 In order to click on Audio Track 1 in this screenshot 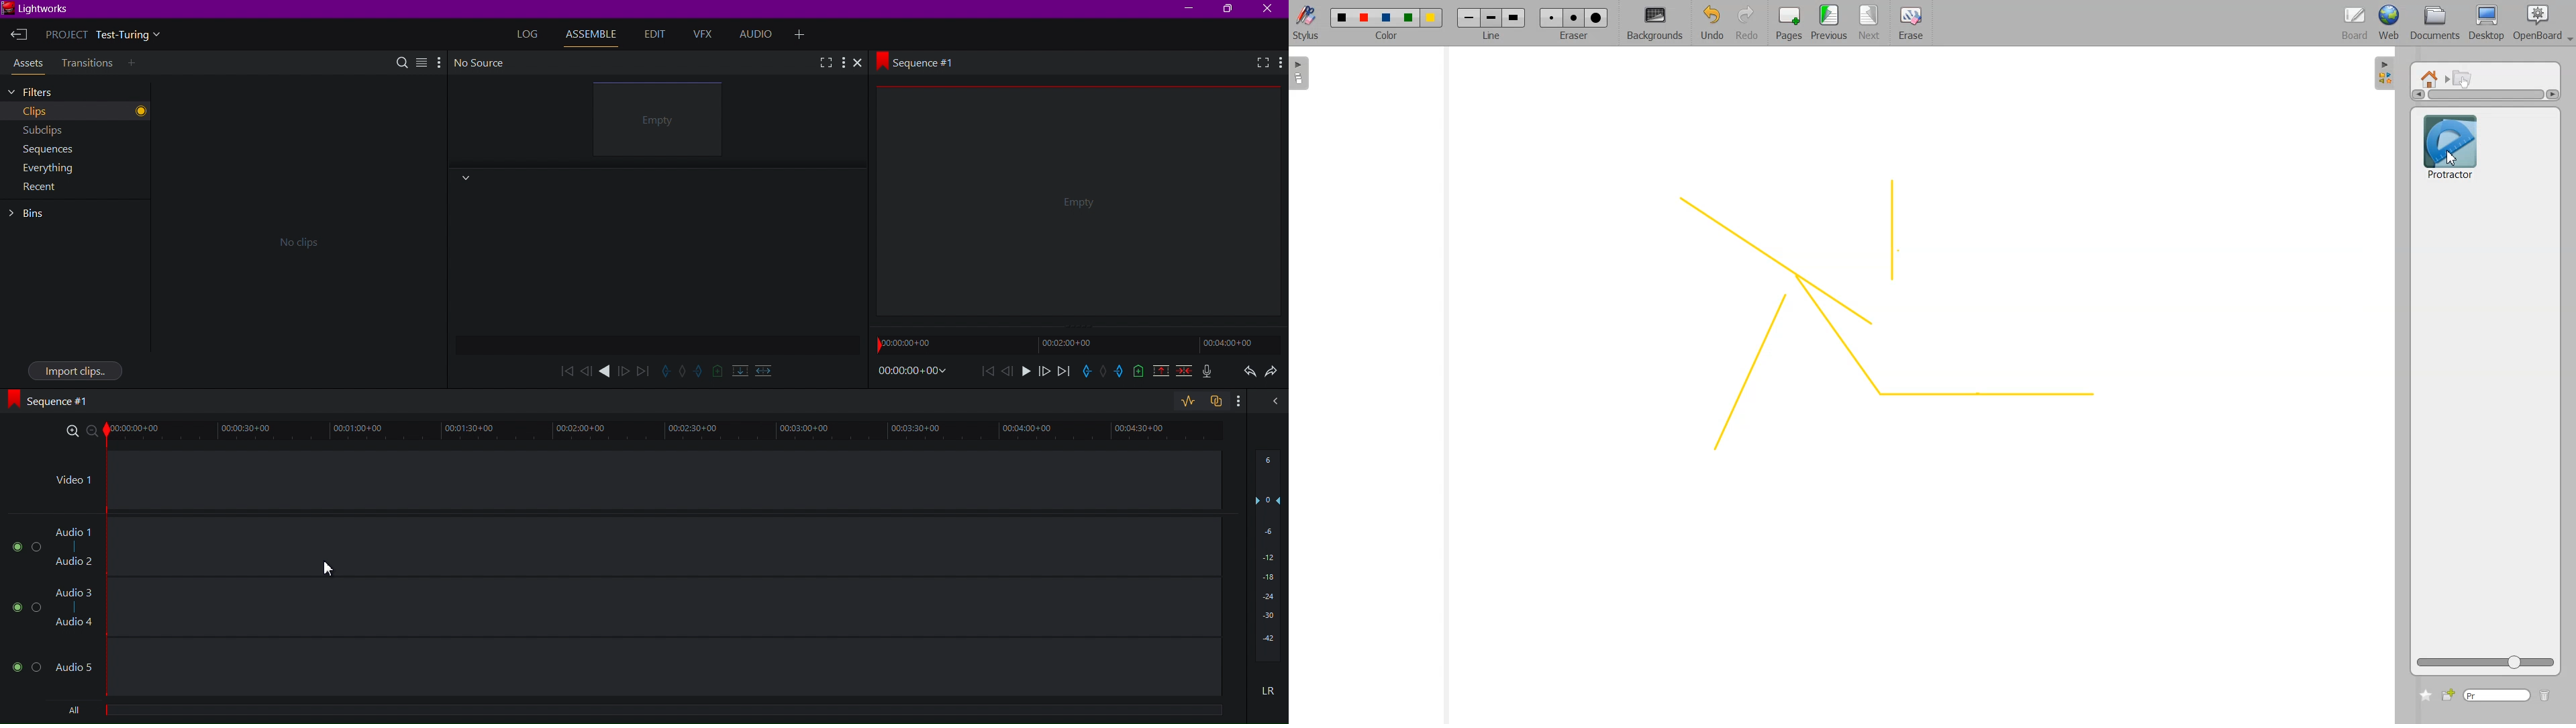, I will do `click(666, 577)`.